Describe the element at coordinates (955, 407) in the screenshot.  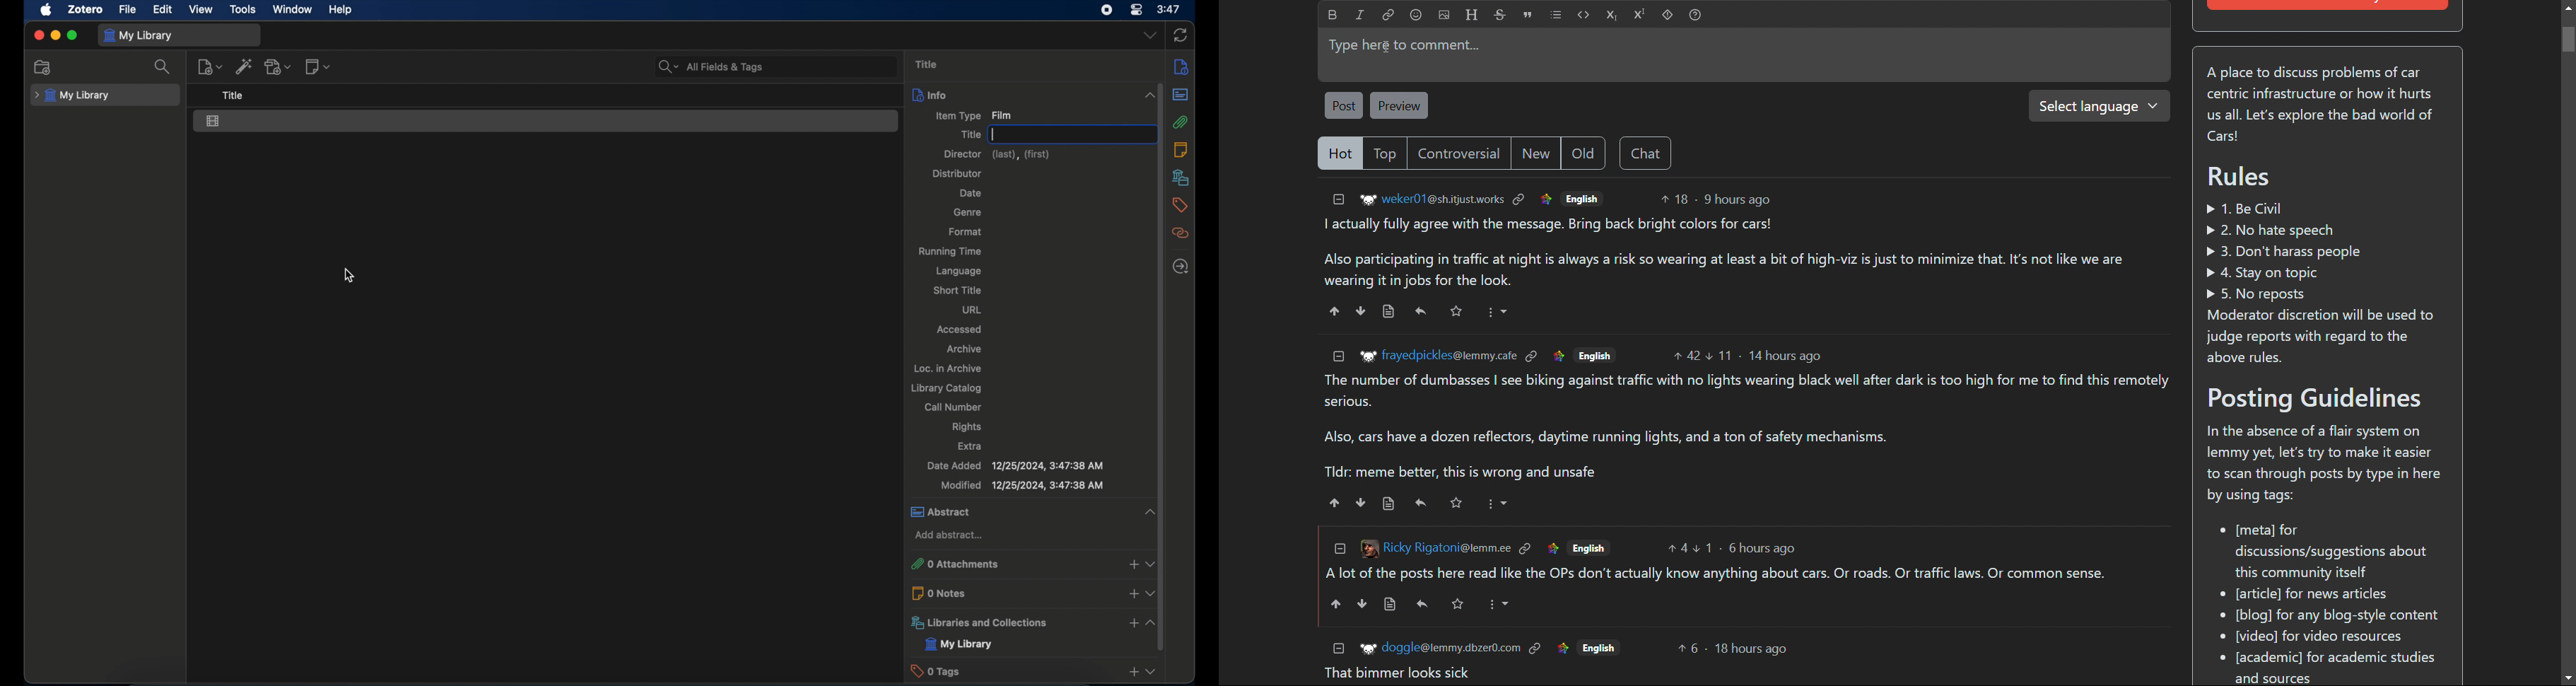
I see `call number` at that location.